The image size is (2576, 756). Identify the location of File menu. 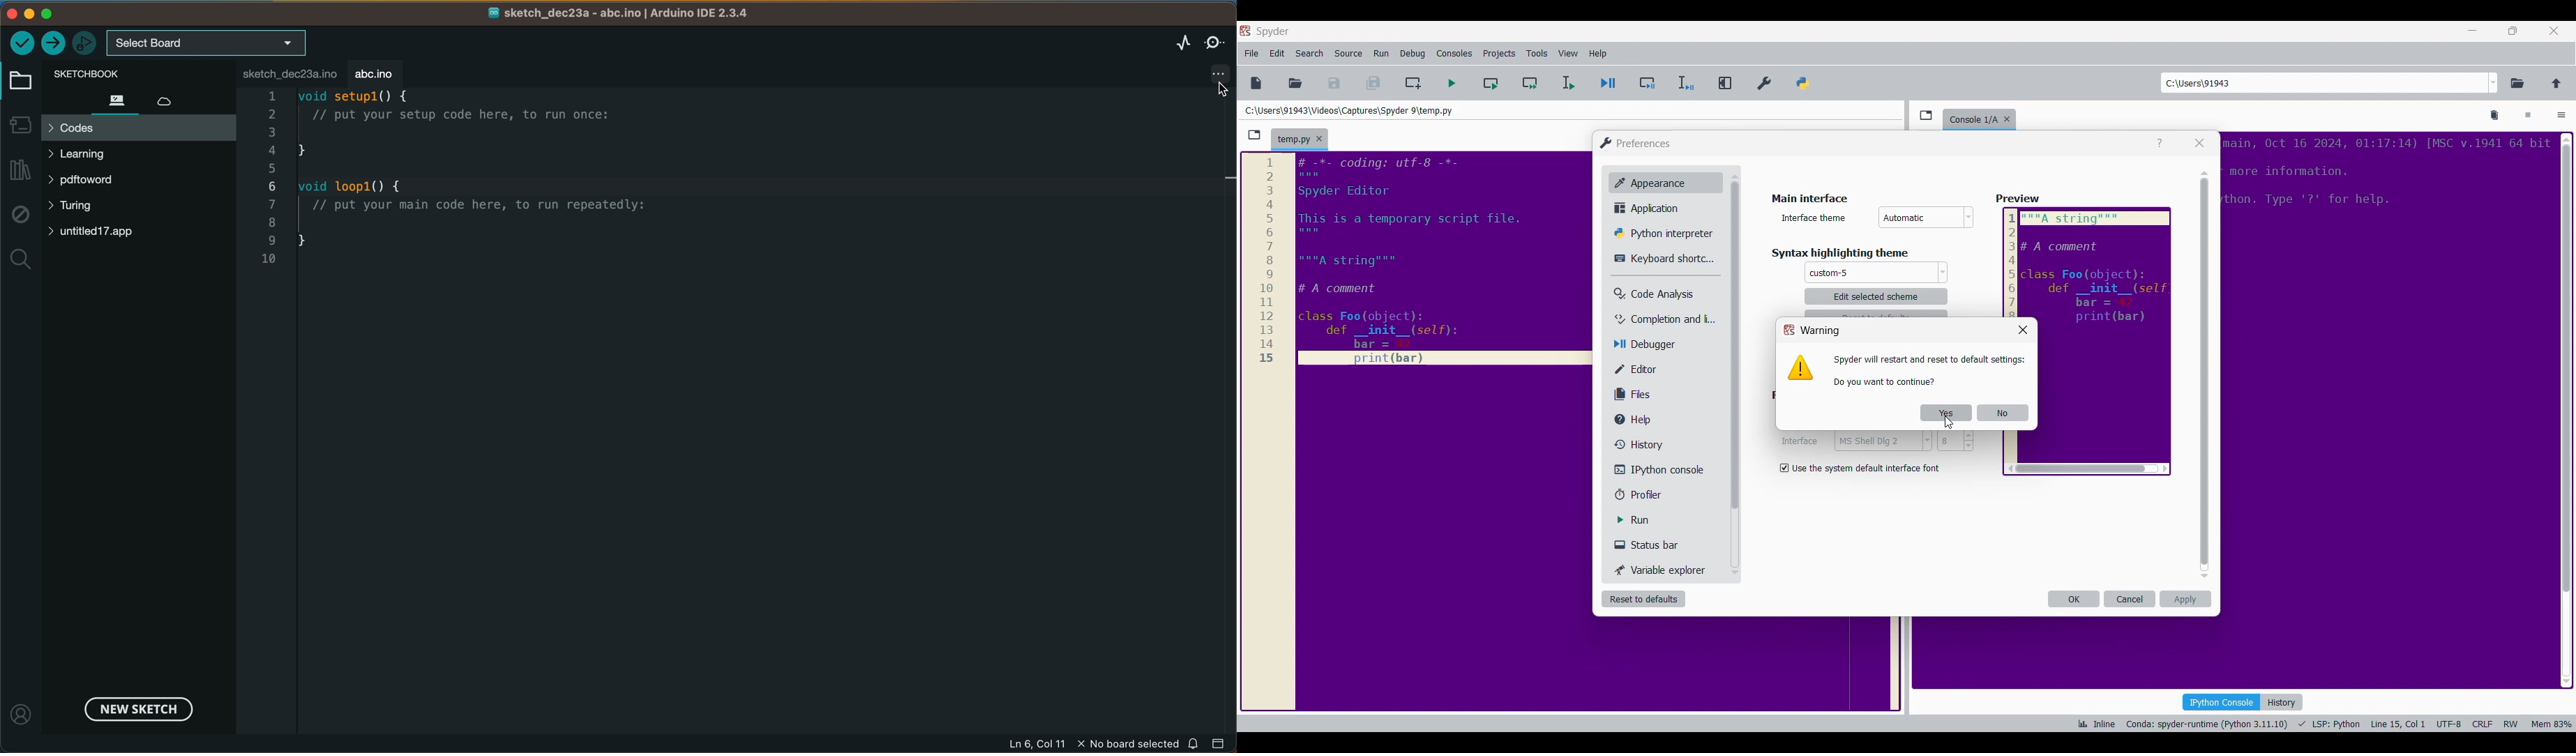
(1251, 53).